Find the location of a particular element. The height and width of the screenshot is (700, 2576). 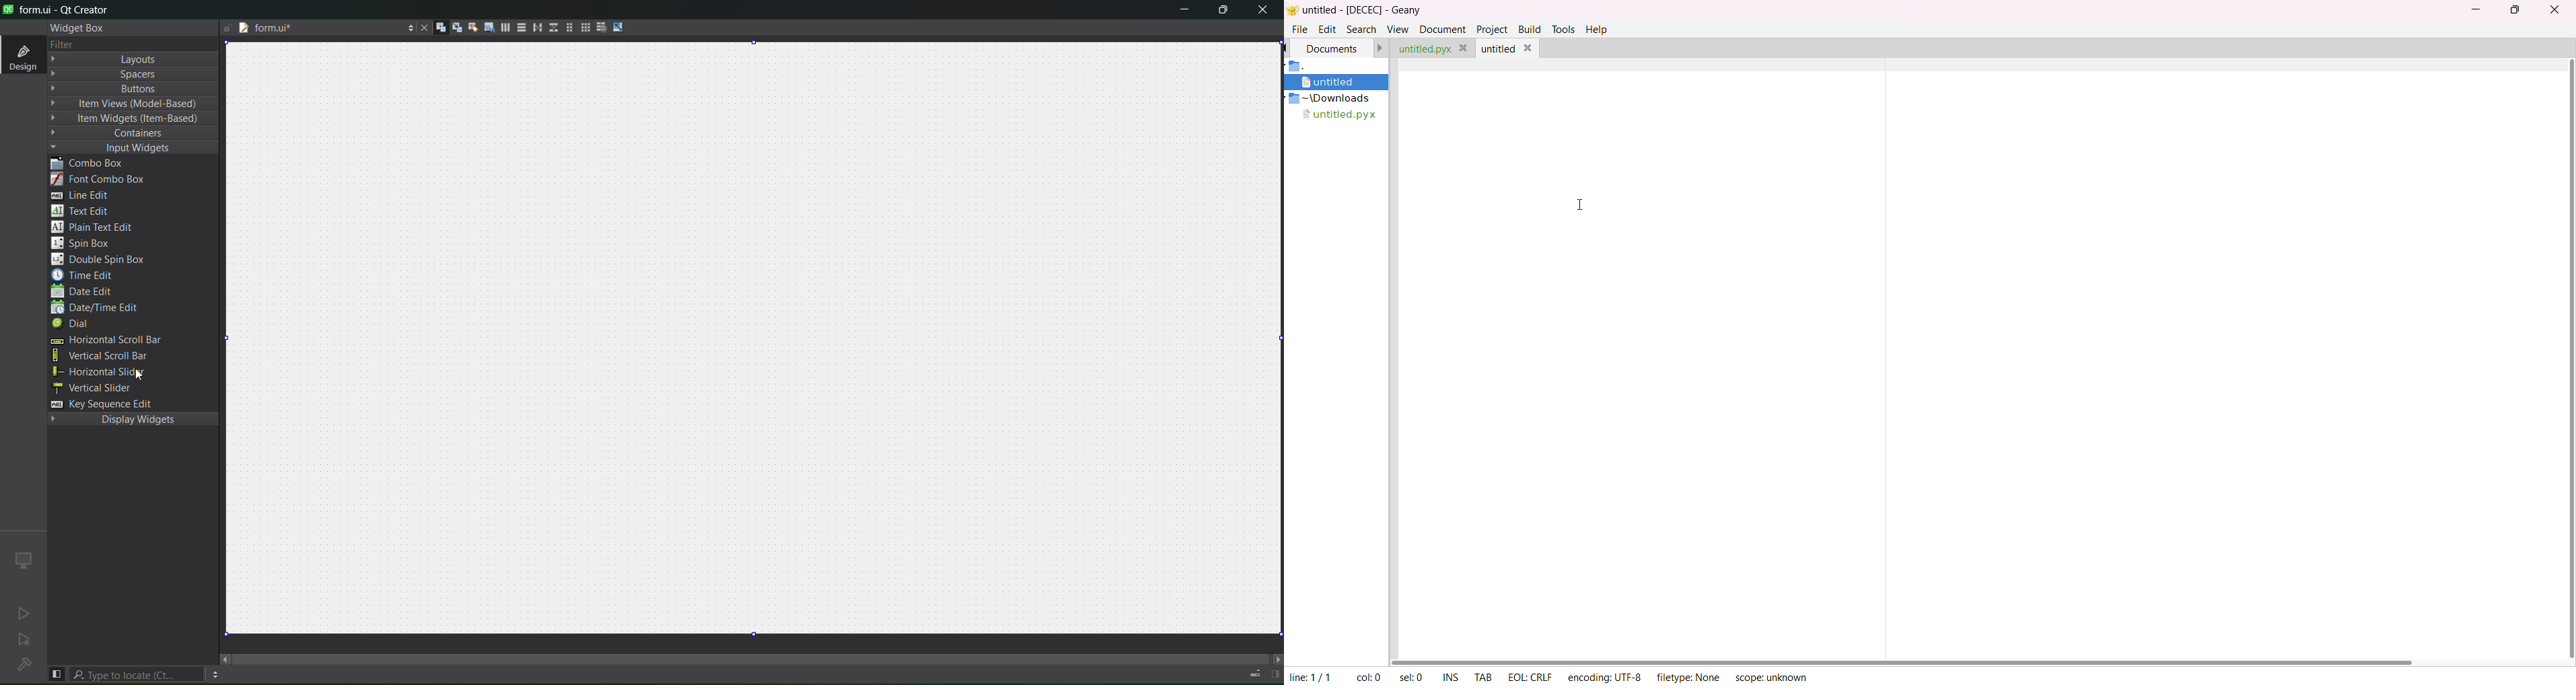

progress details is located at coordinates (1255, 673).